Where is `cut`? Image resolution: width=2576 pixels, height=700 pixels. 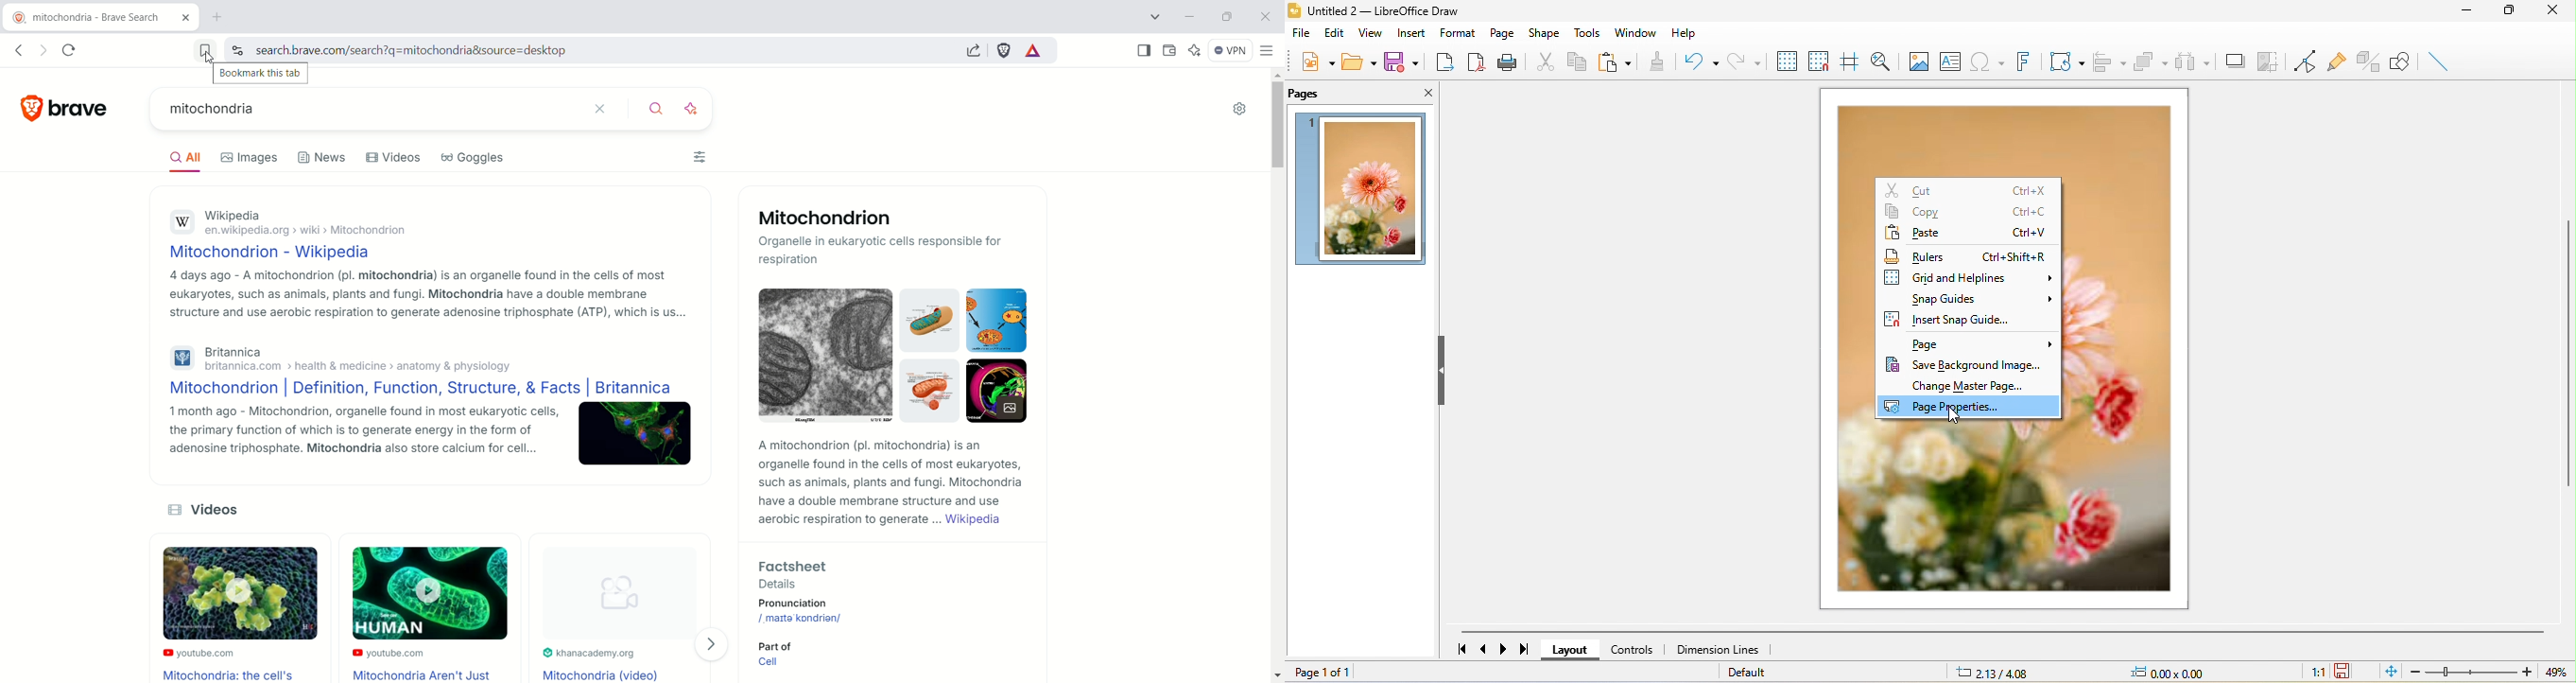
cut is located at coordinates (1969, 190).